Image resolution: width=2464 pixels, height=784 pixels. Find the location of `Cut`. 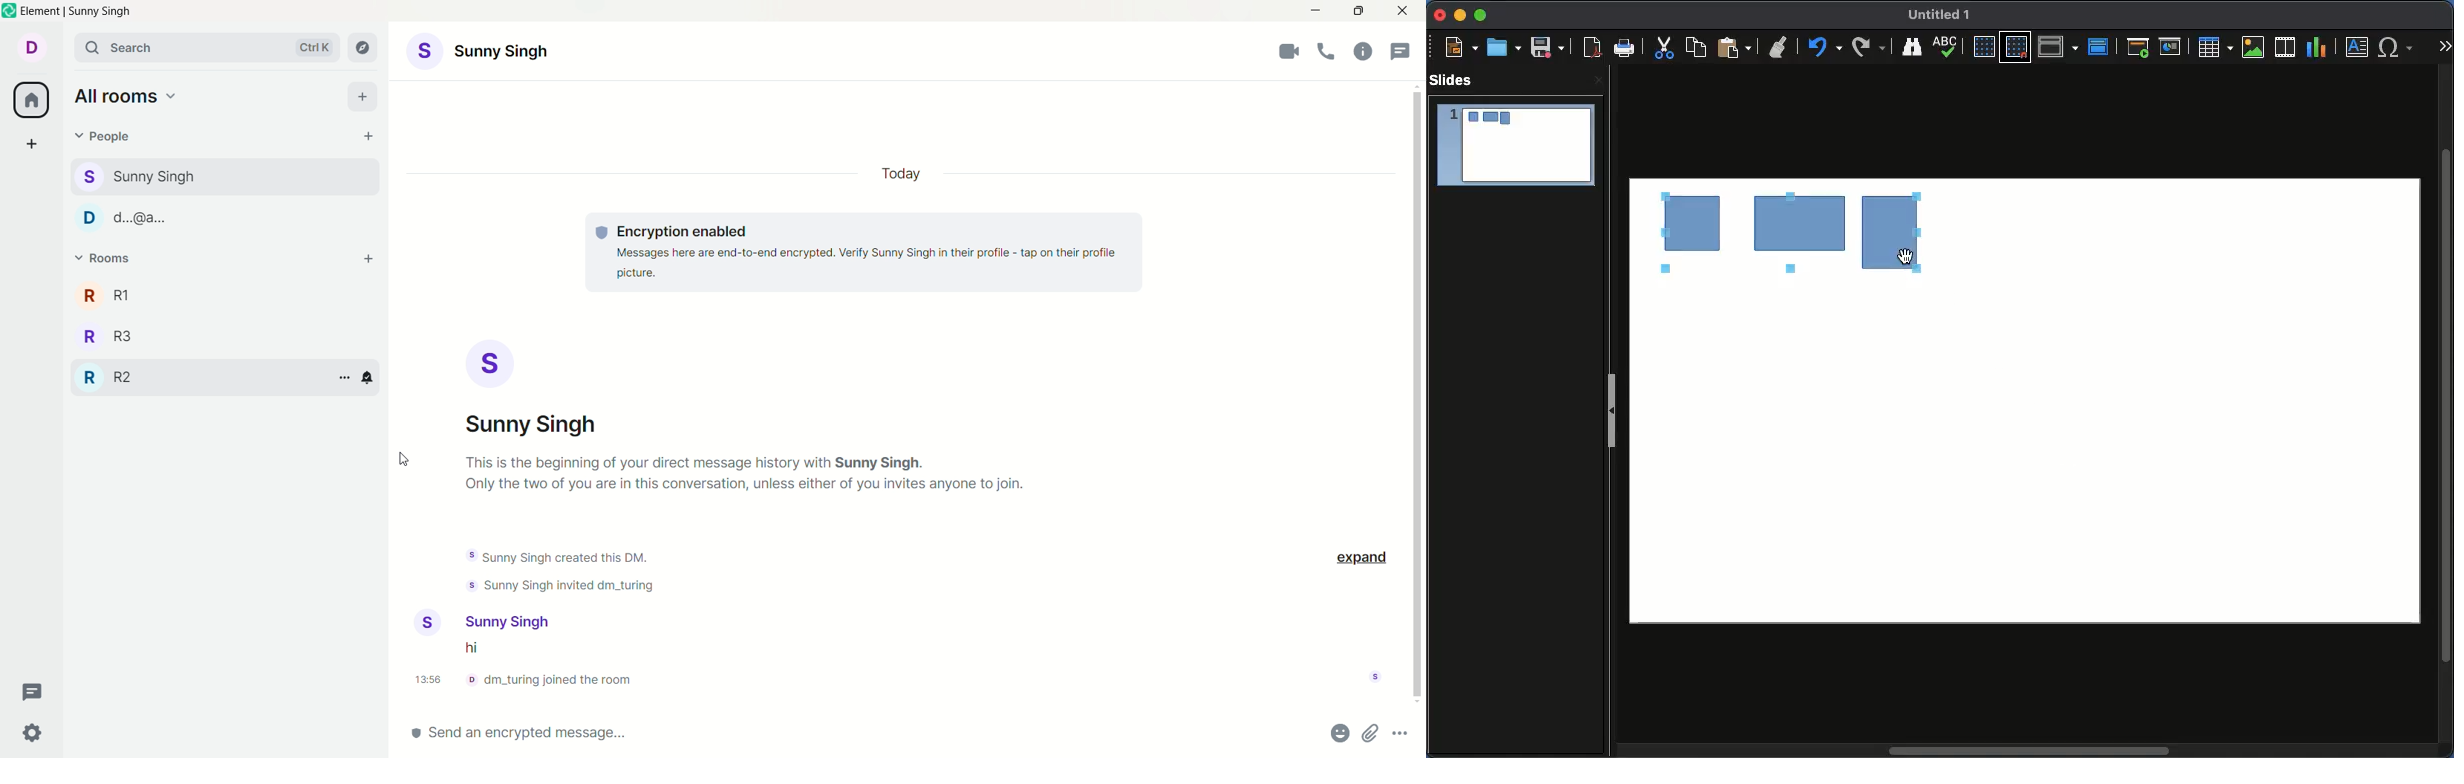

Cut is located at coordinates (1665, 49).